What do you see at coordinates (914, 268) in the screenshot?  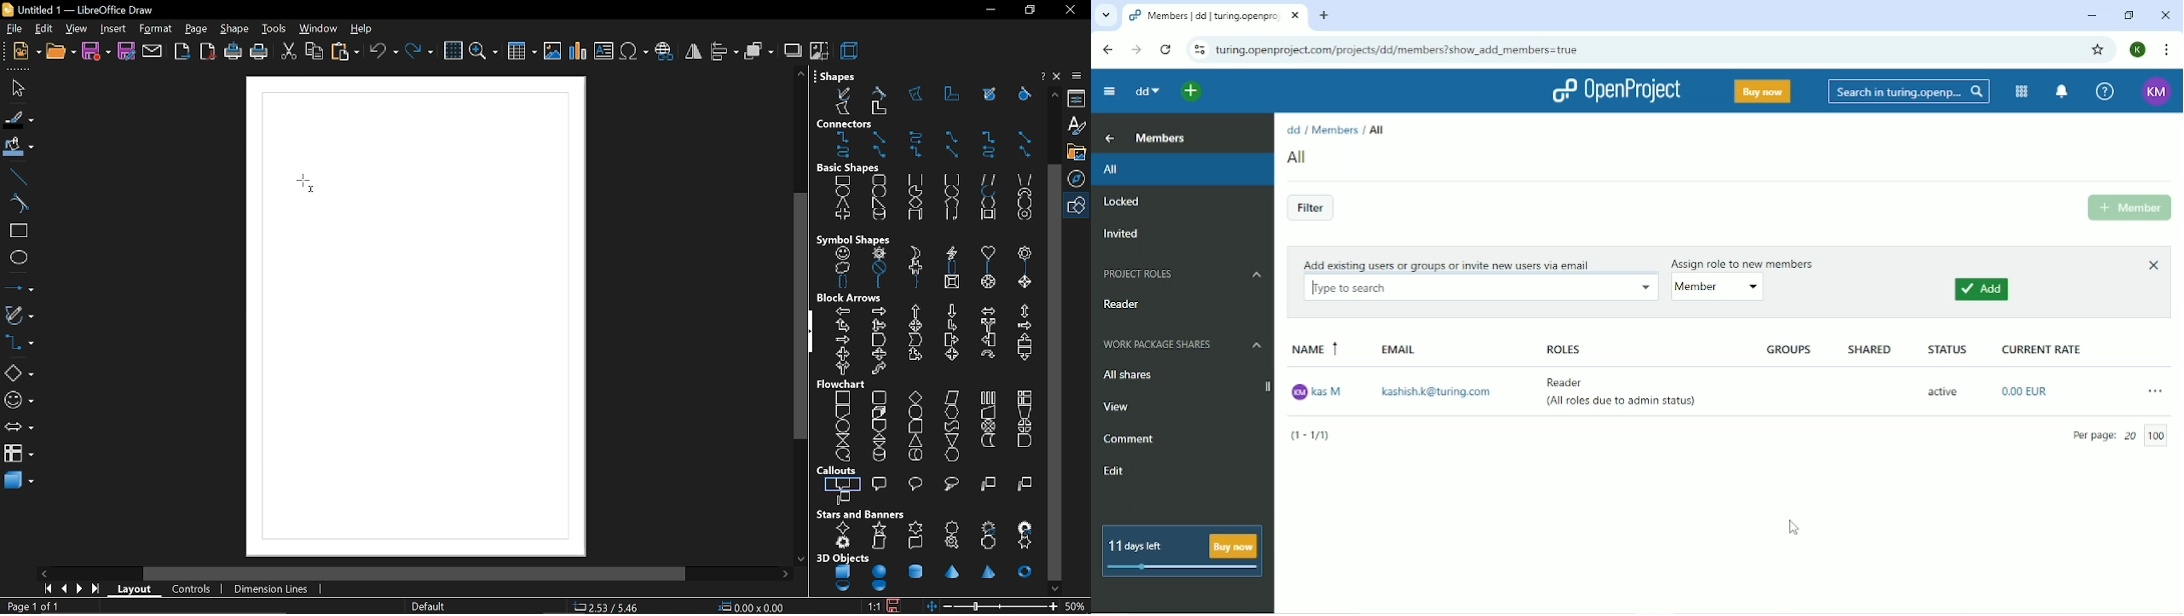 I see `puzzle` at bounding box center [914, 268].